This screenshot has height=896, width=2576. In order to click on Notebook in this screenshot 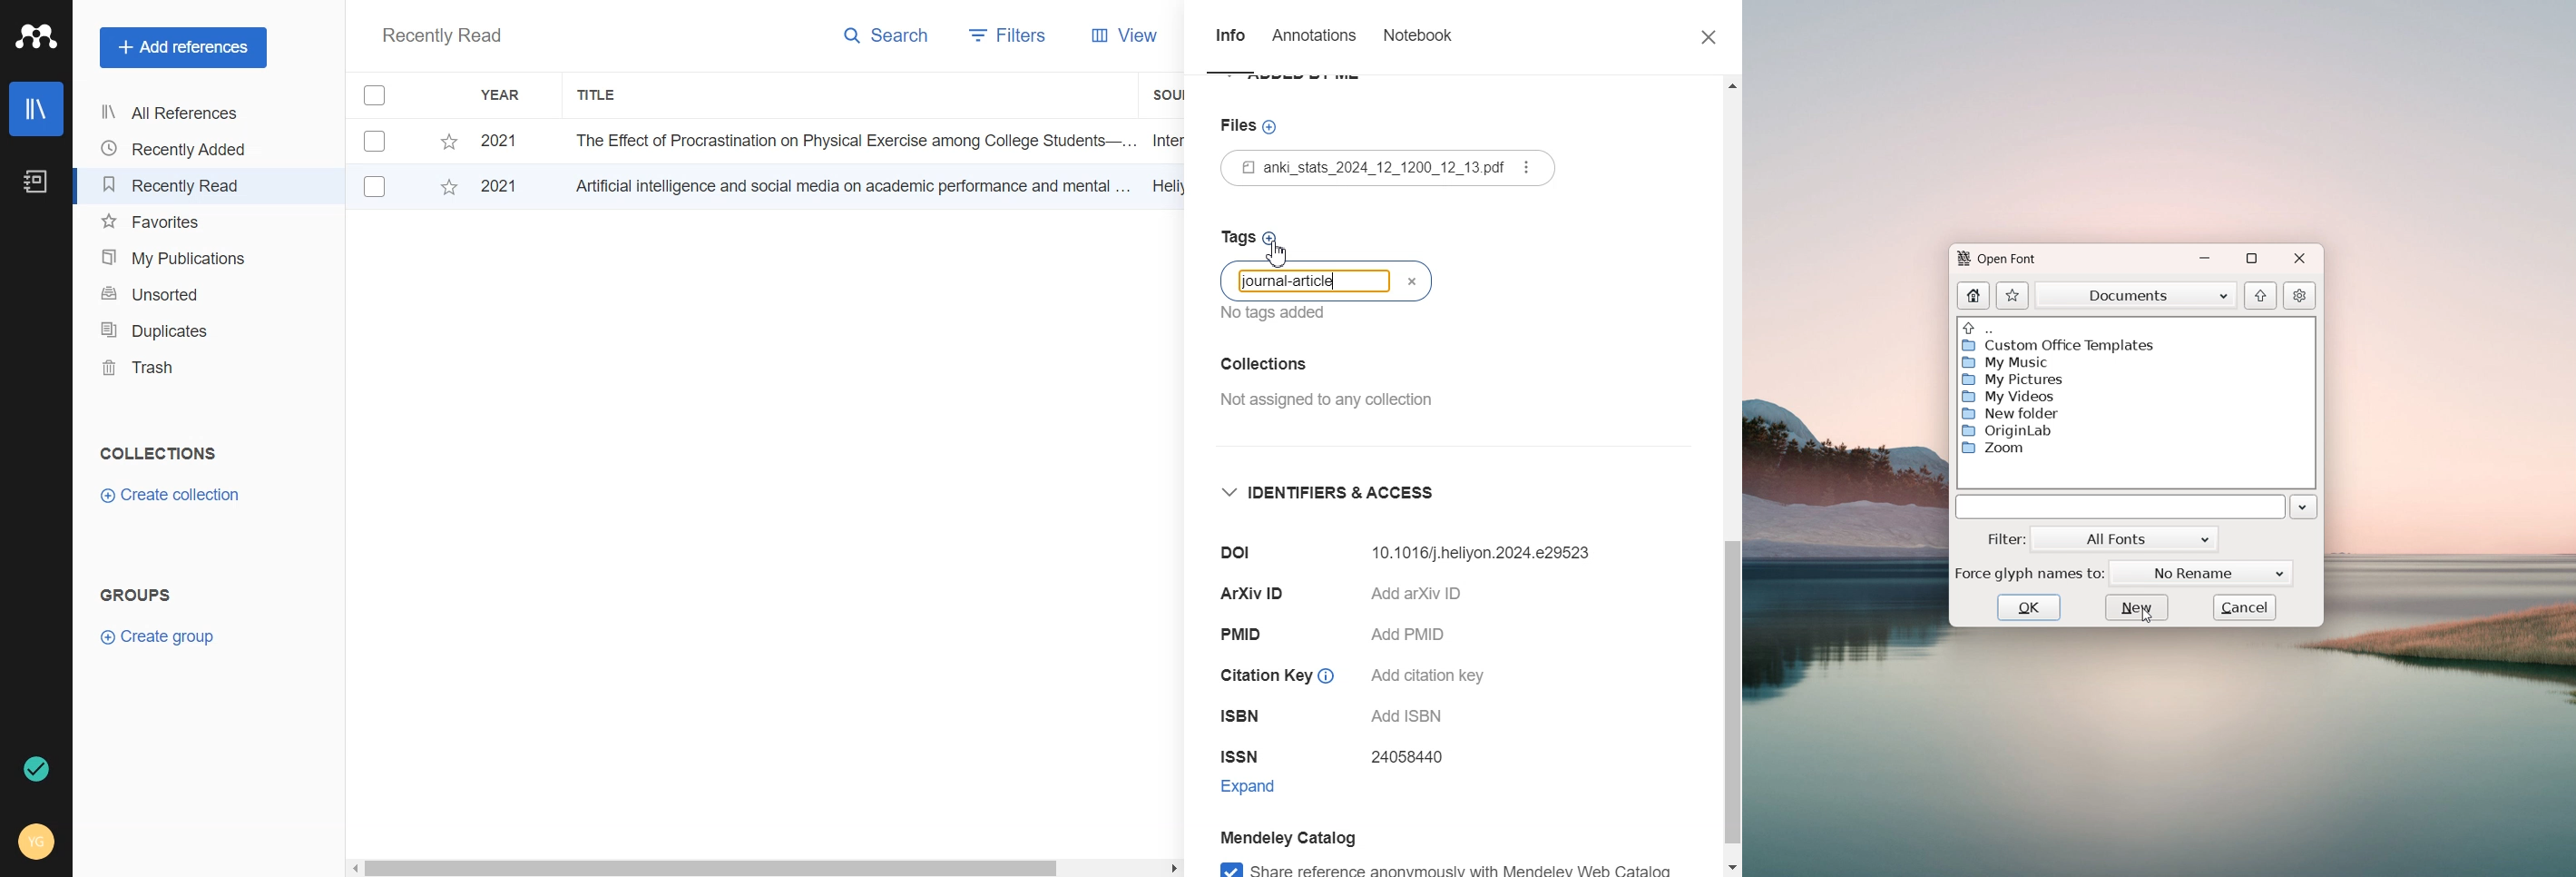, I will do `click(34, 182)`.